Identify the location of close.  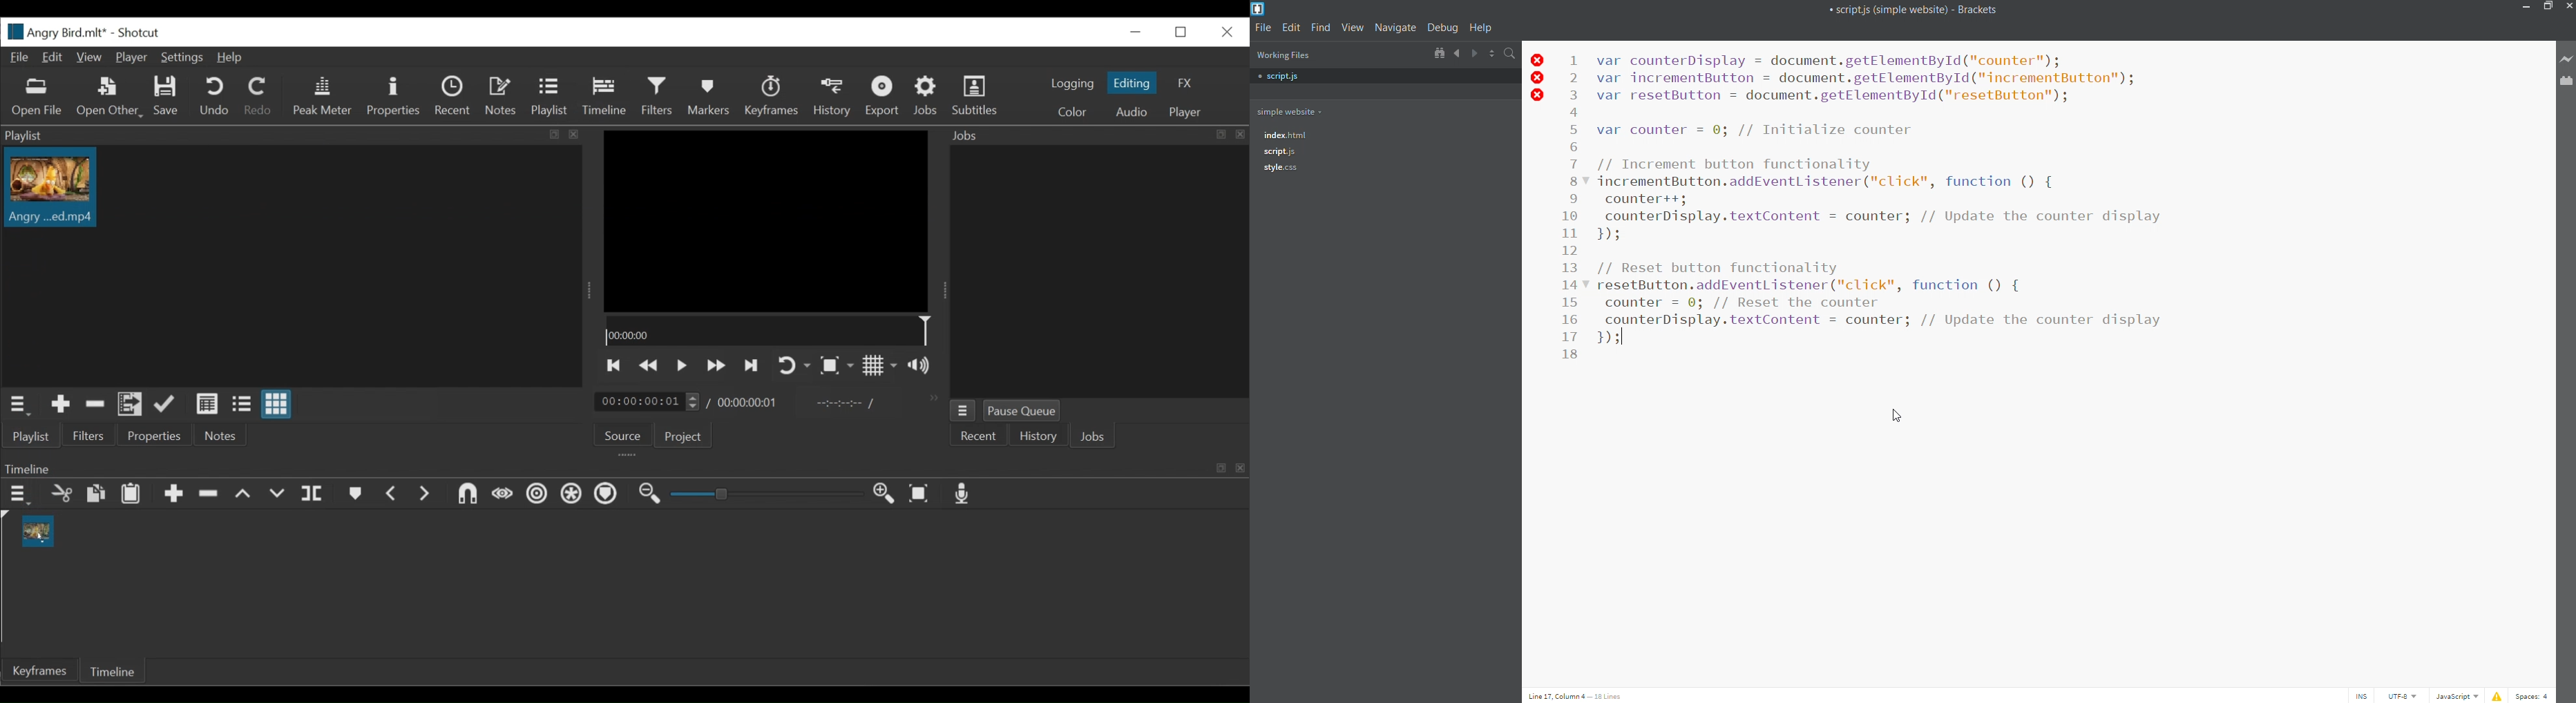
(2568, 6).